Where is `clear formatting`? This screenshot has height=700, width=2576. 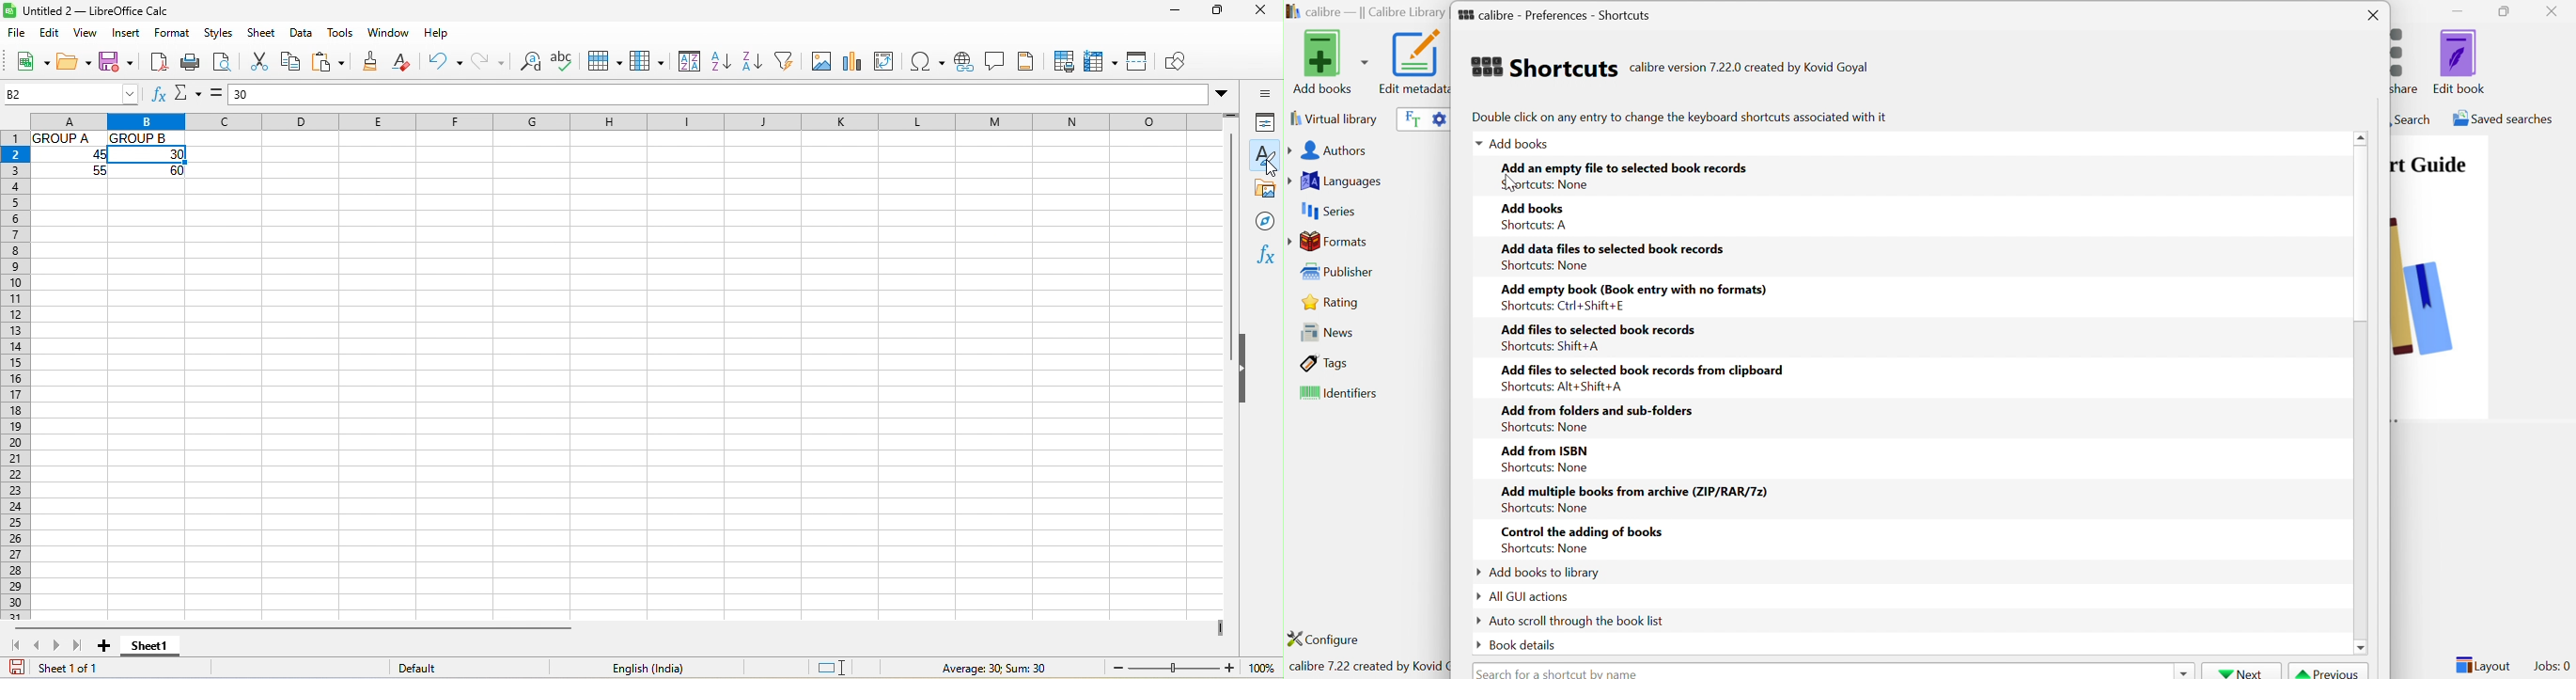 clear formatting is located at coordinates (410, 61).